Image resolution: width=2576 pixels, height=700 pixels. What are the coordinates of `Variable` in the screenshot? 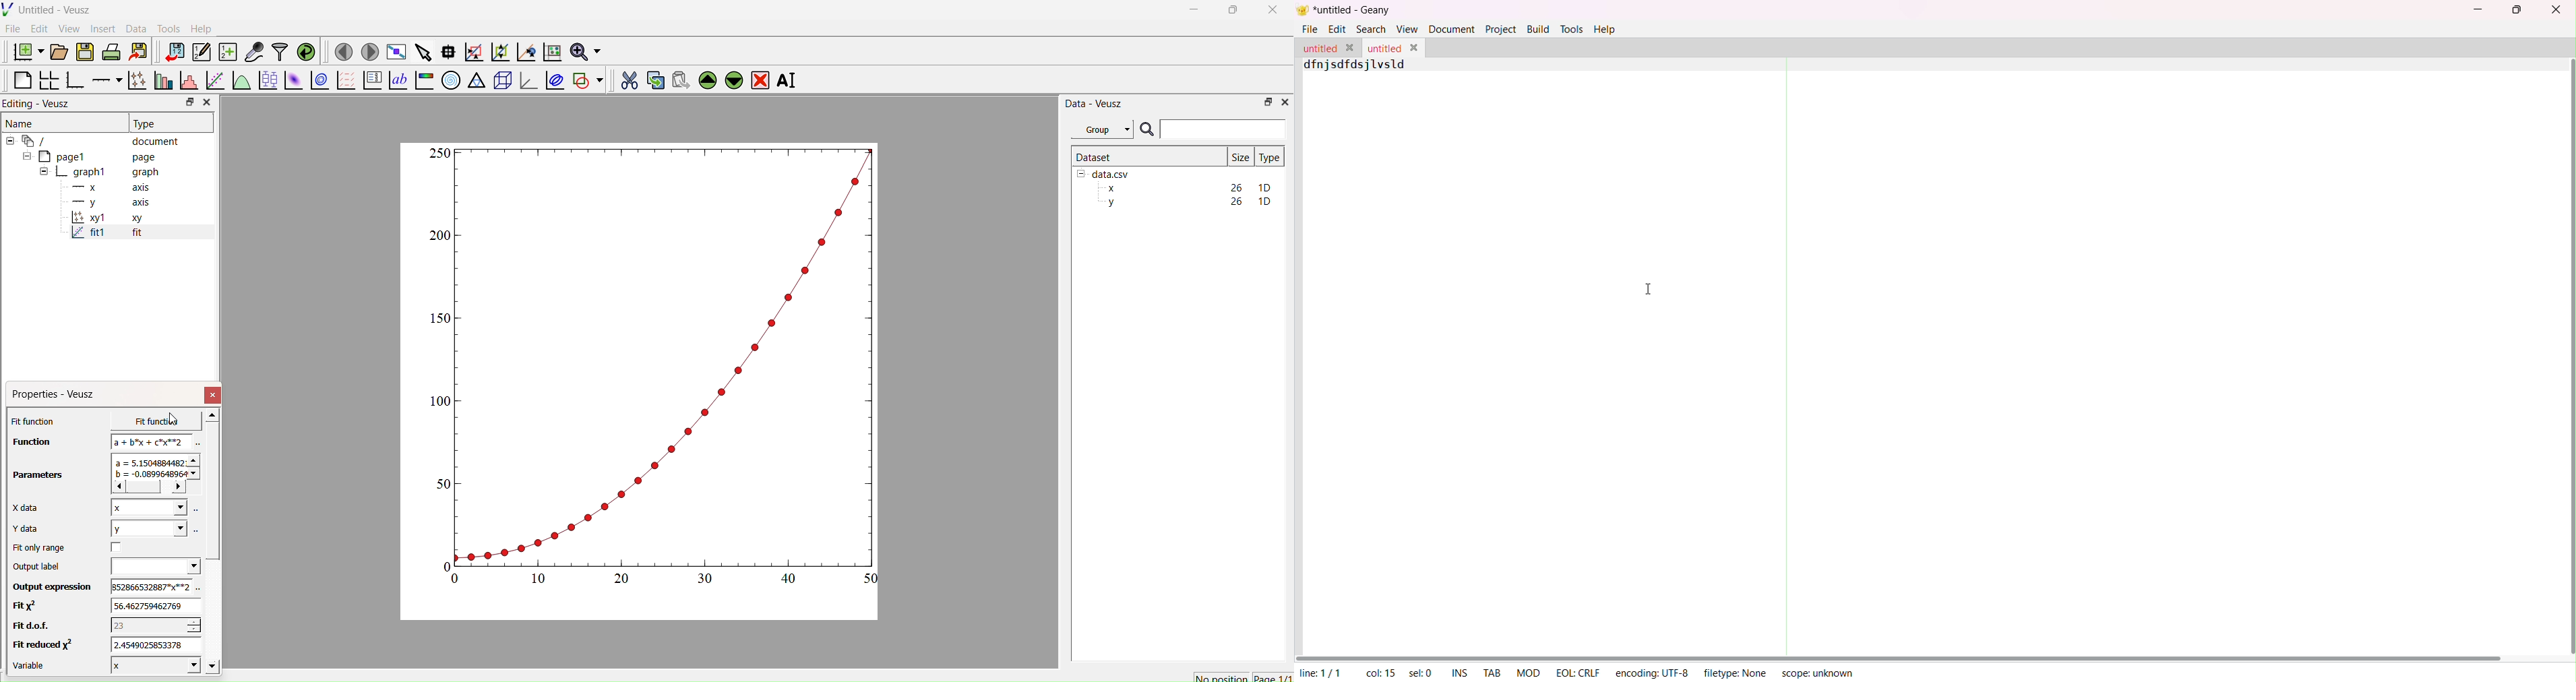 It's located at (35, 667).